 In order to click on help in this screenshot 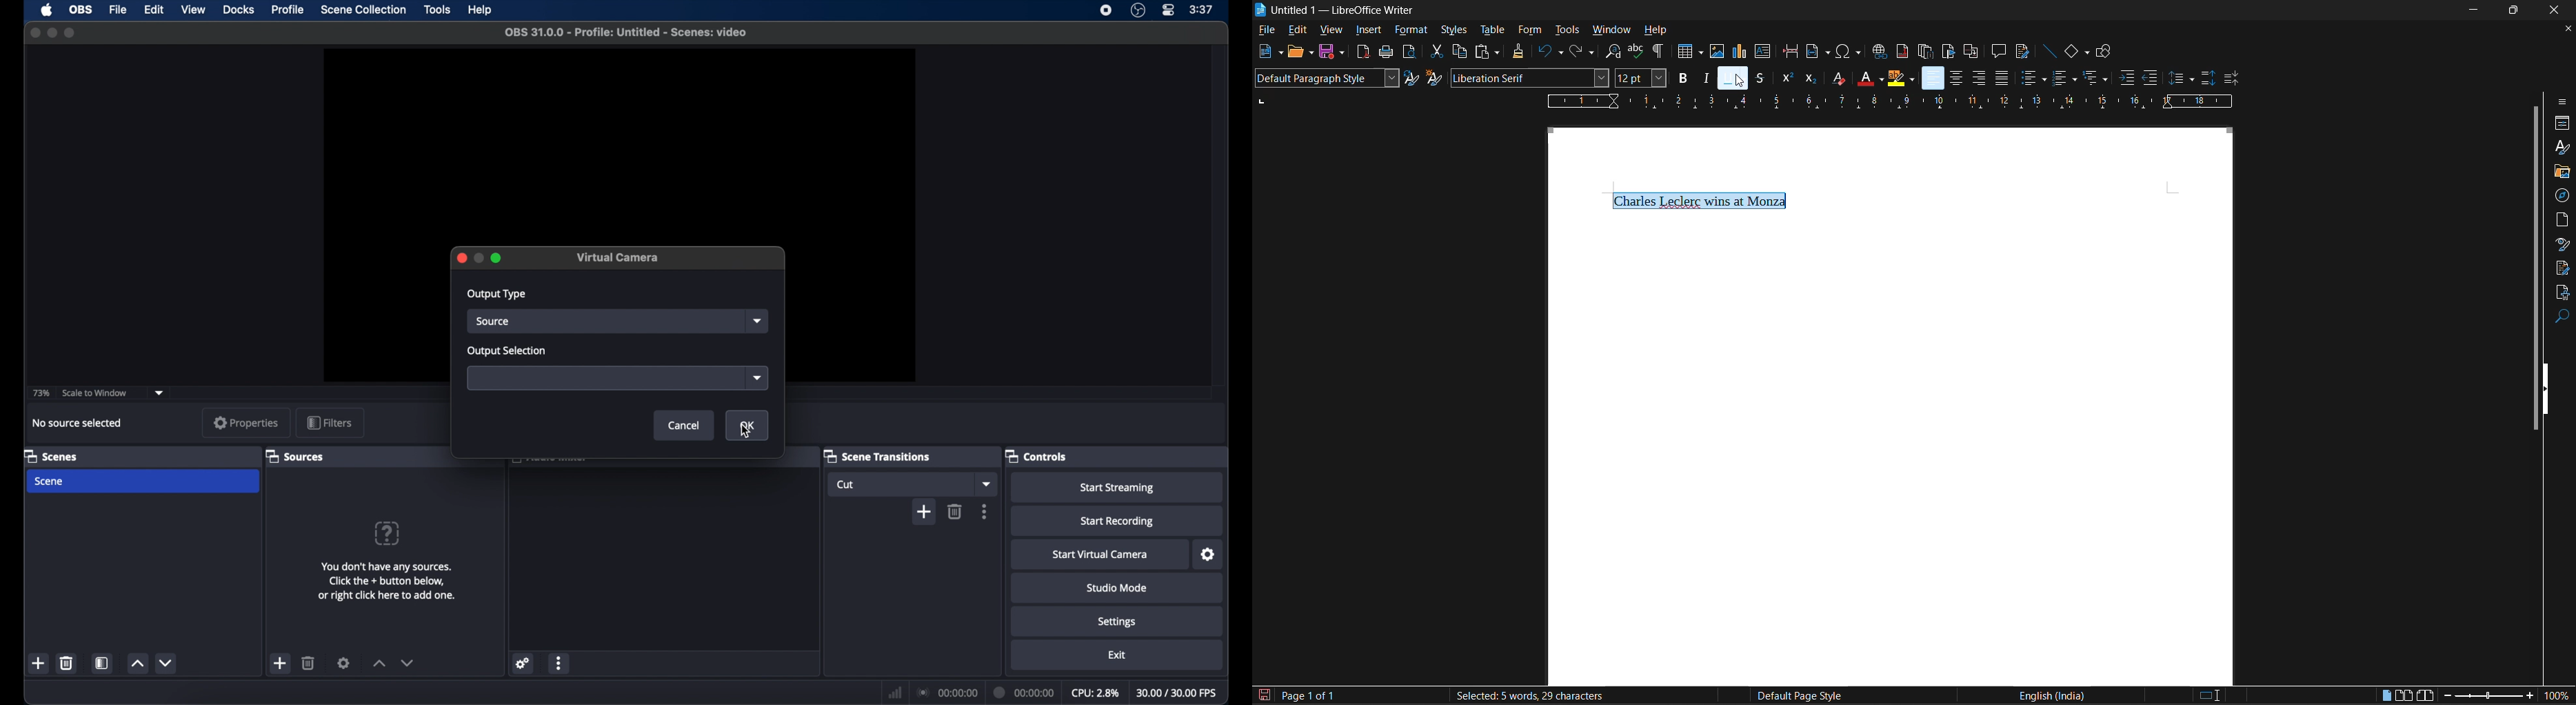, I will do `click(483, 10)`.